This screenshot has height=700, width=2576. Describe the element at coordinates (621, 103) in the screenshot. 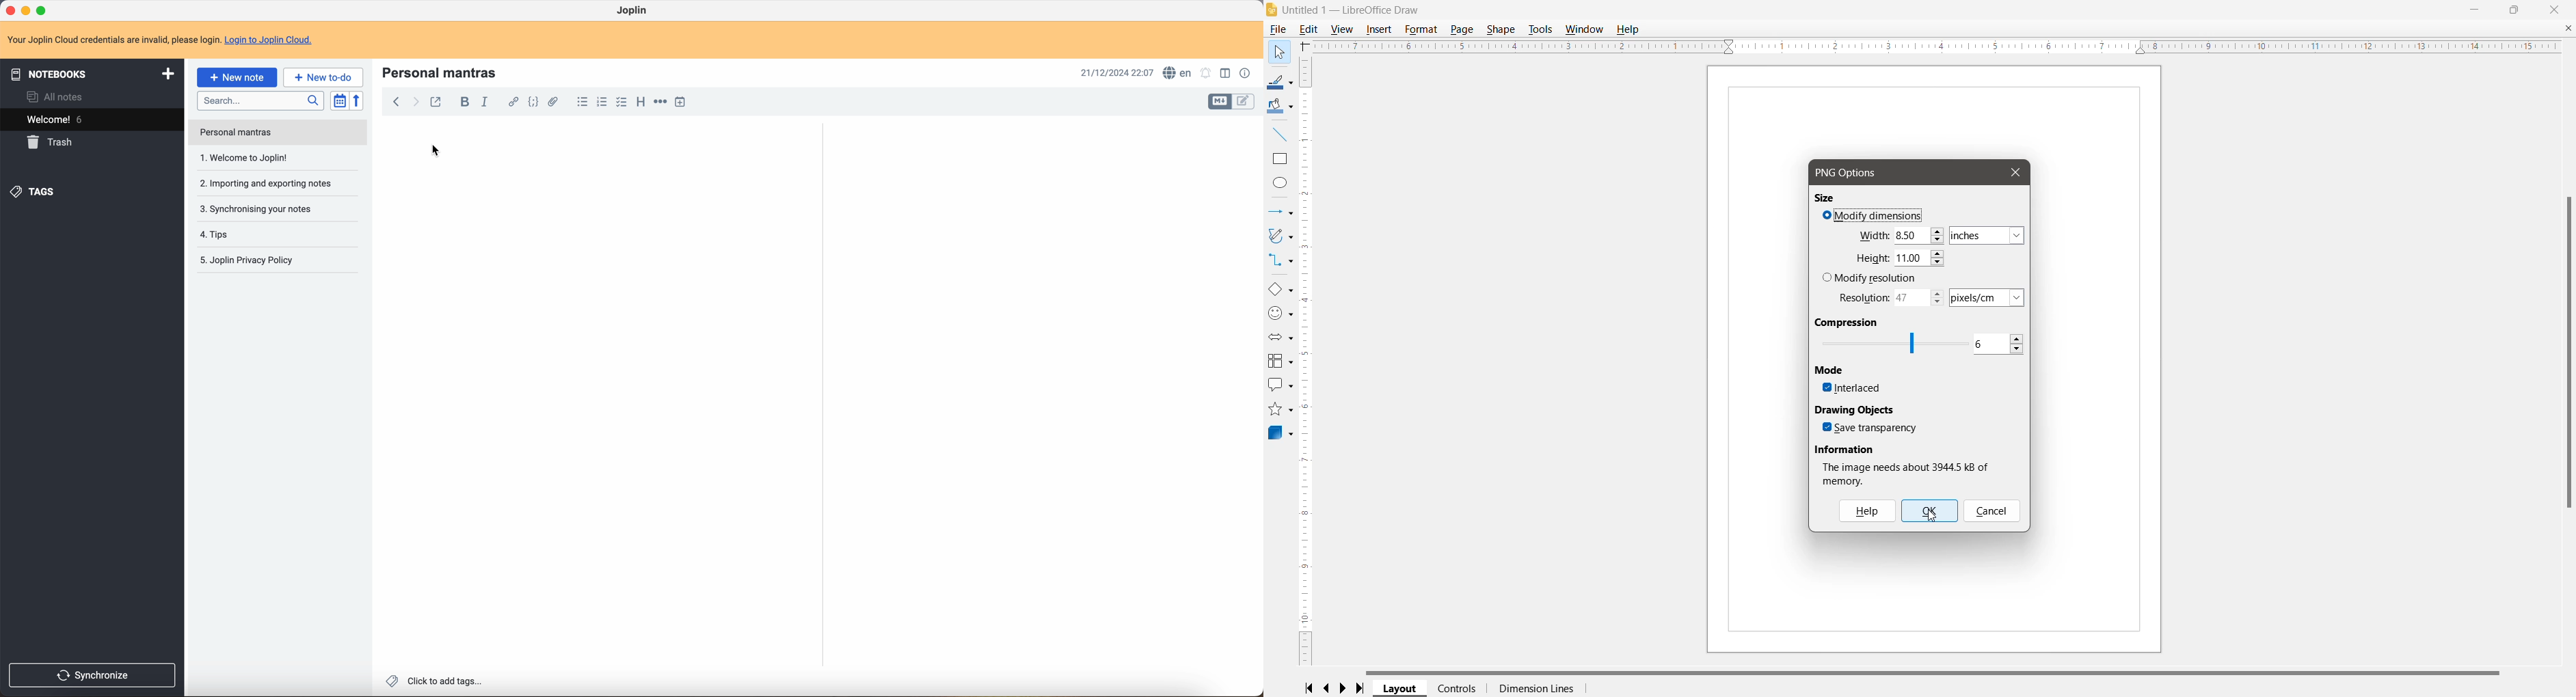

I see `checkbox` at that location.